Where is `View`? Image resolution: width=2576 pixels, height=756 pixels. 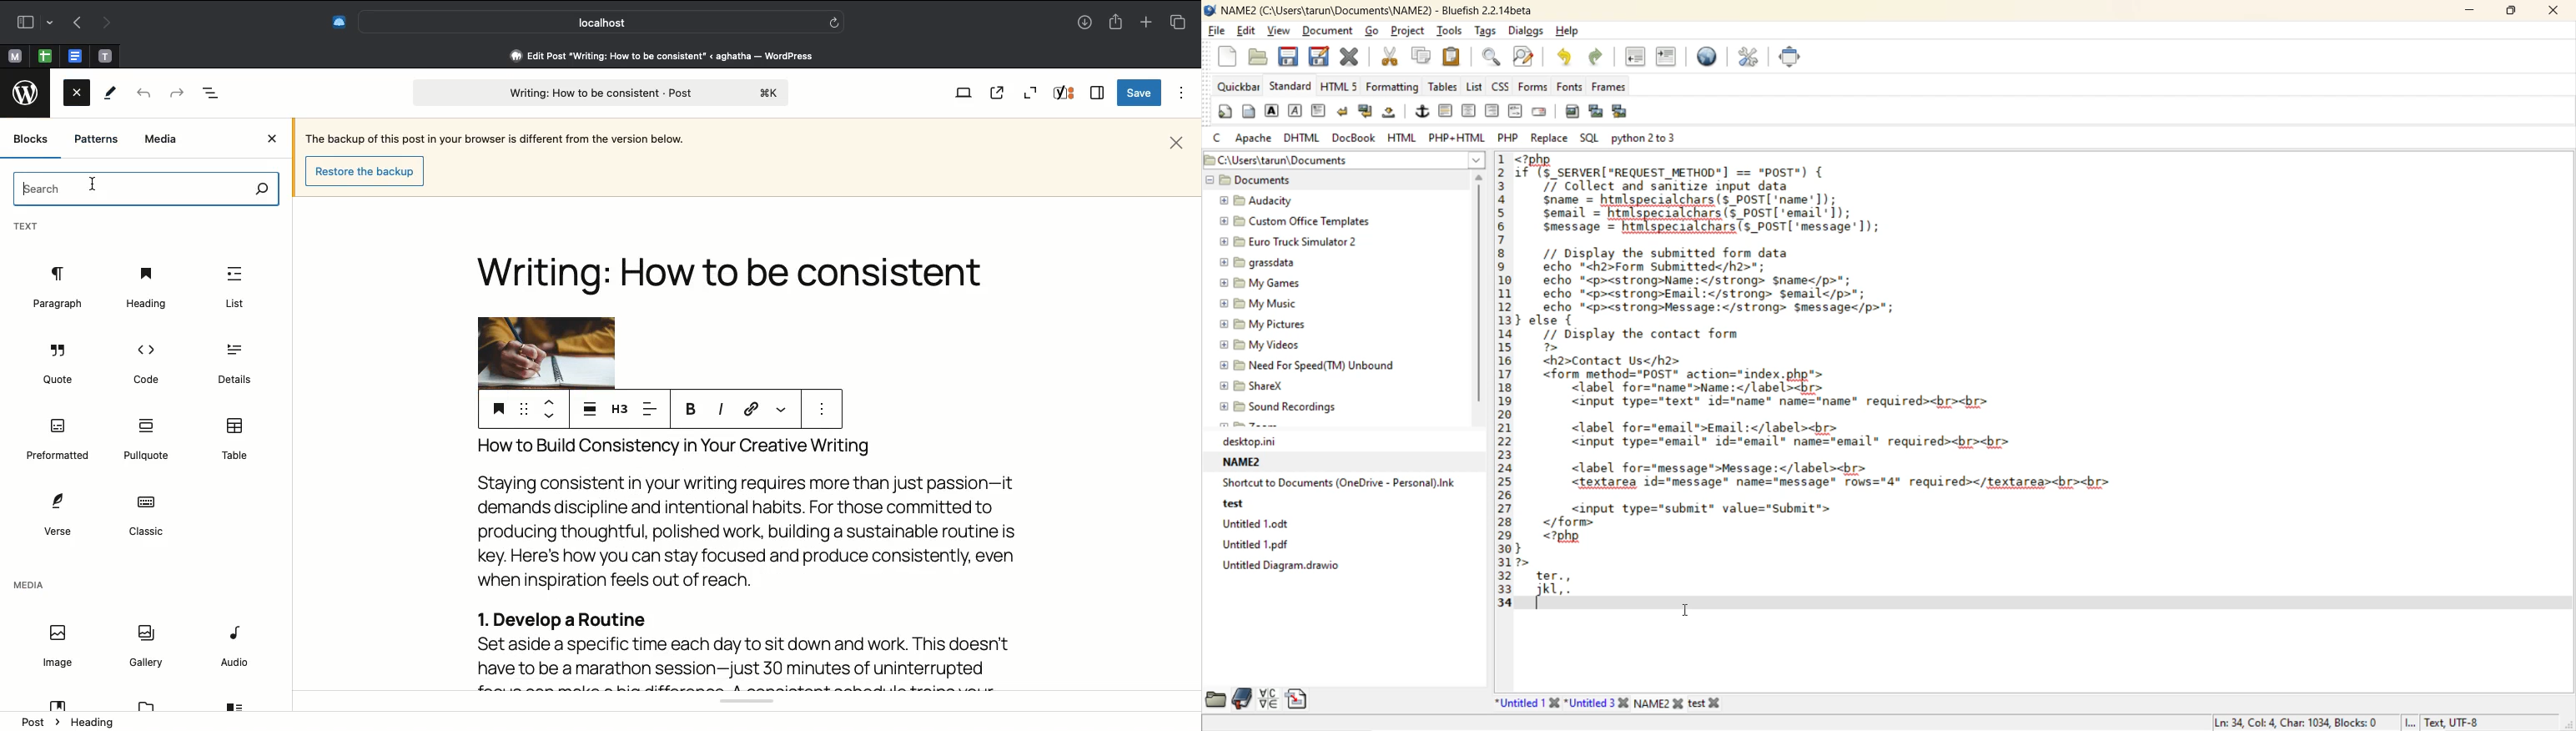 View is located at coordinates (960, 94).